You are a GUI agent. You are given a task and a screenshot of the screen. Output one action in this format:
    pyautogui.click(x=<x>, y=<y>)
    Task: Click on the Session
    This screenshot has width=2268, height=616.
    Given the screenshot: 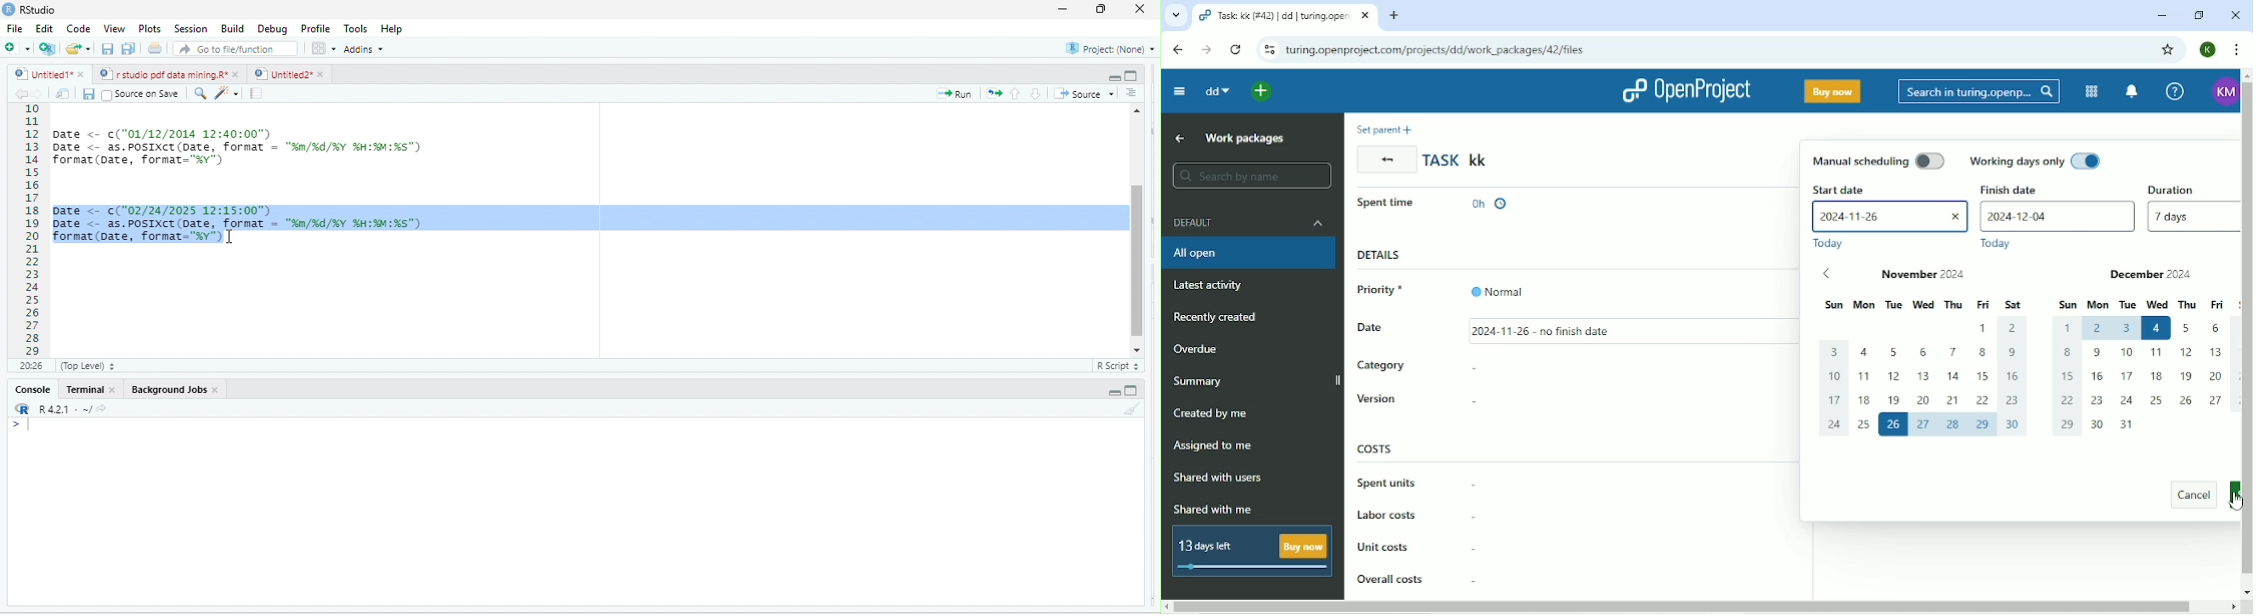 What is the action you would take?
    pyautogui.click(x=189, y=29)
    